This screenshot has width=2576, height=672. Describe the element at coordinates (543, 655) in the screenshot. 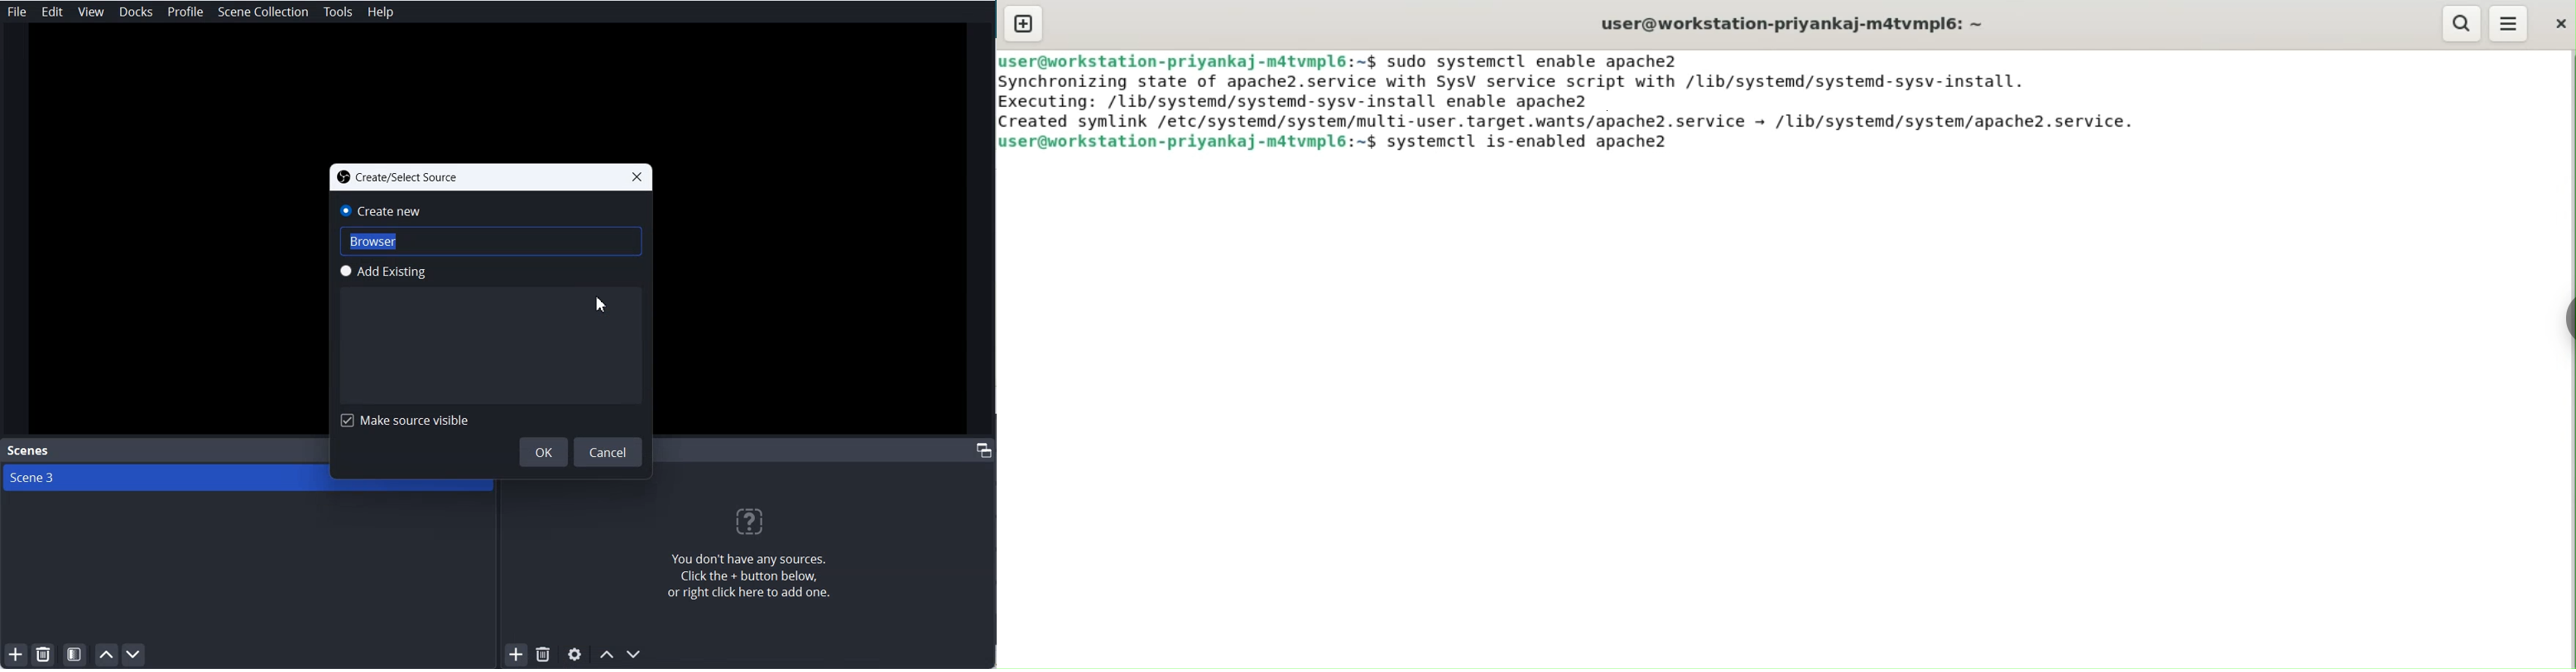

I see `Remove selected Source` at that location.